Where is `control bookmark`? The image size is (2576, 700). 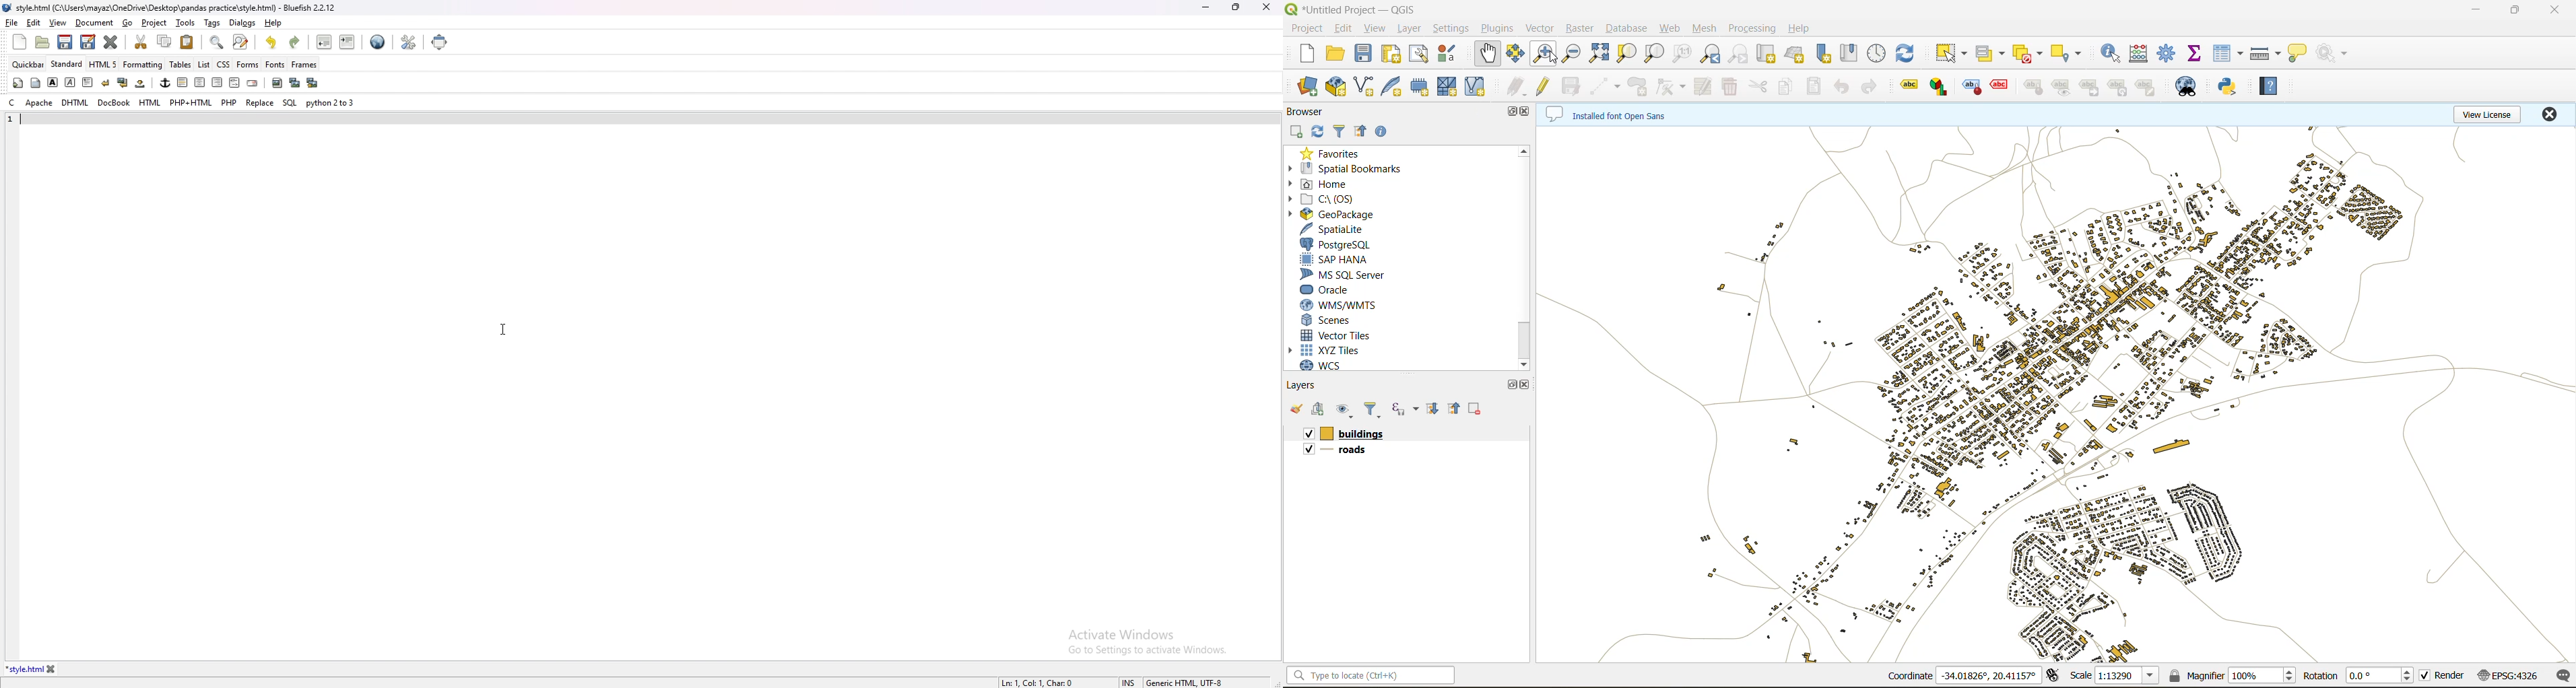
control bookmark is located at coordinates (1876, 53).